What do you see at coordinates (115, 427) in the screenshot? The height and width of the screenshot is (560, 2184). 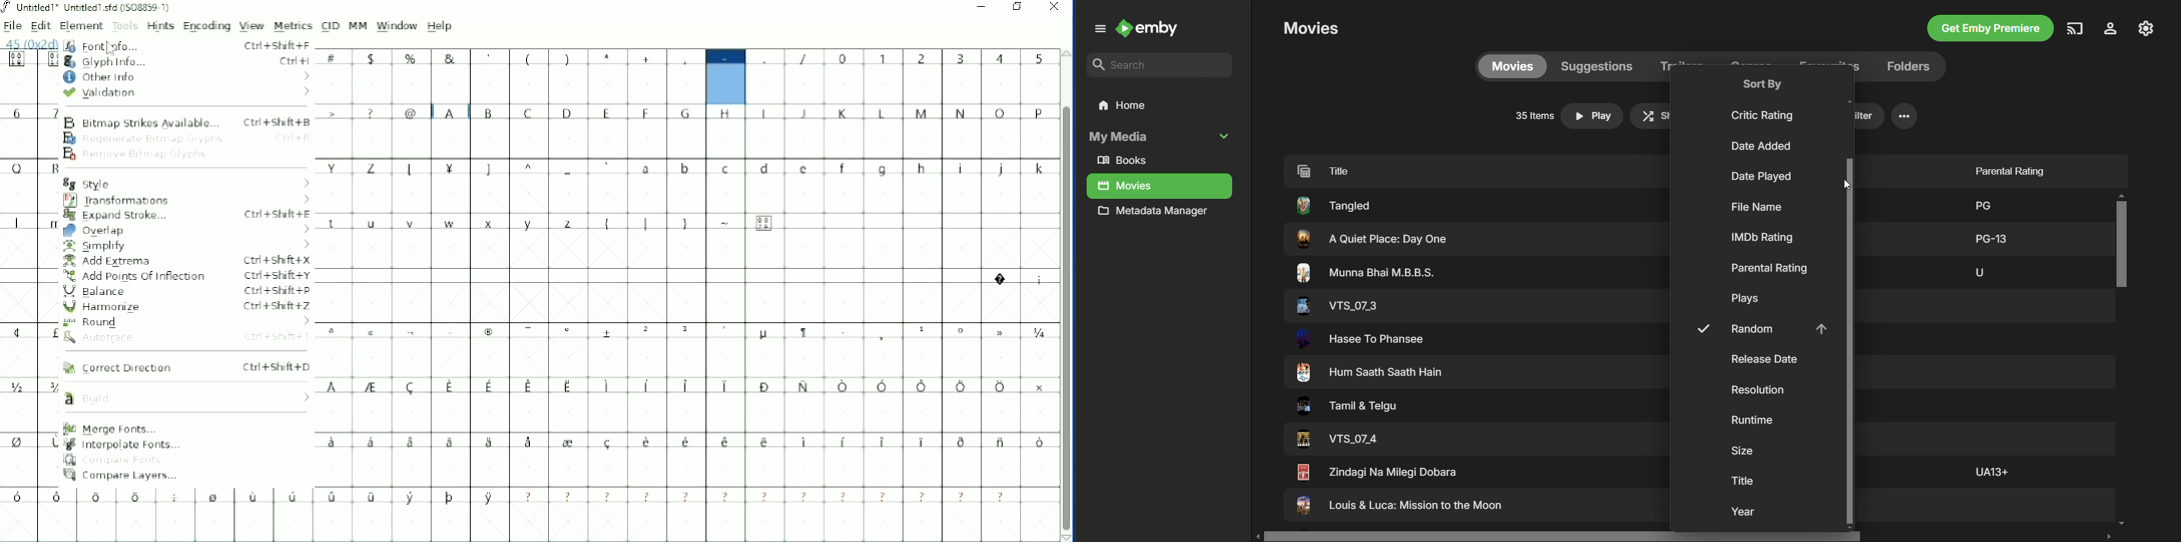 I see `Merge Fonts` at bounding box center [115, 427].